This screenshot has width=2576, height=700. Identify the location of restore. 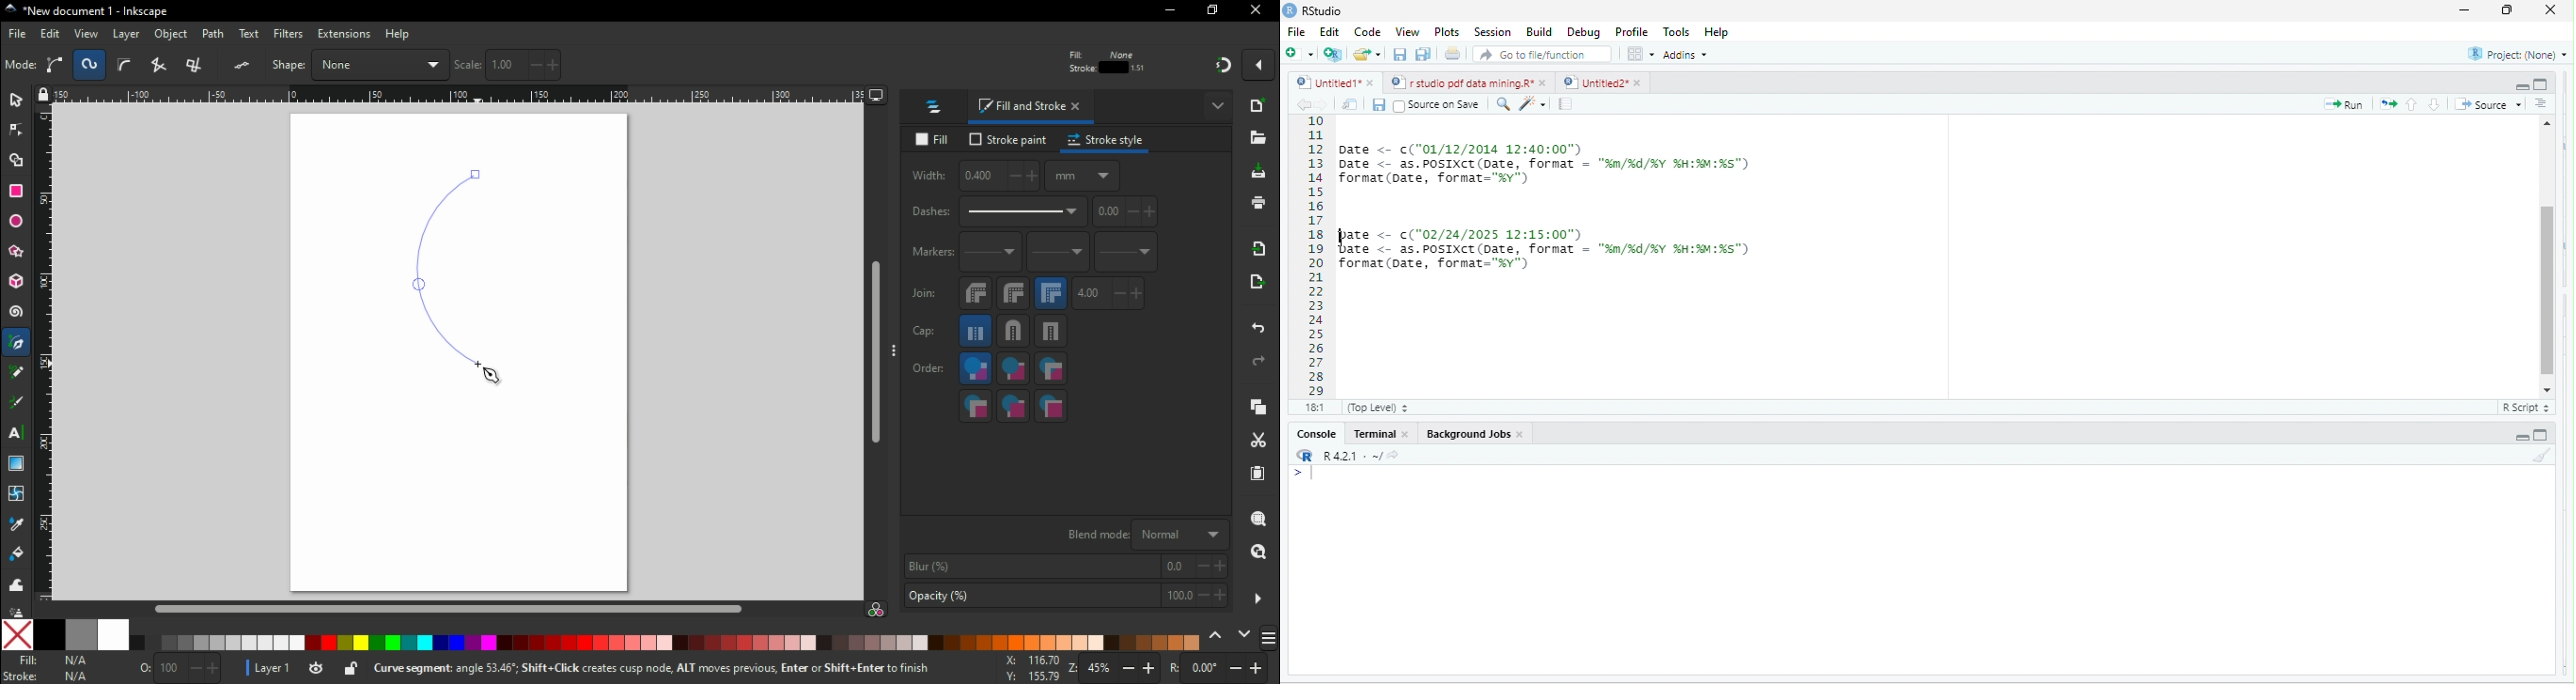
(1214, 12).